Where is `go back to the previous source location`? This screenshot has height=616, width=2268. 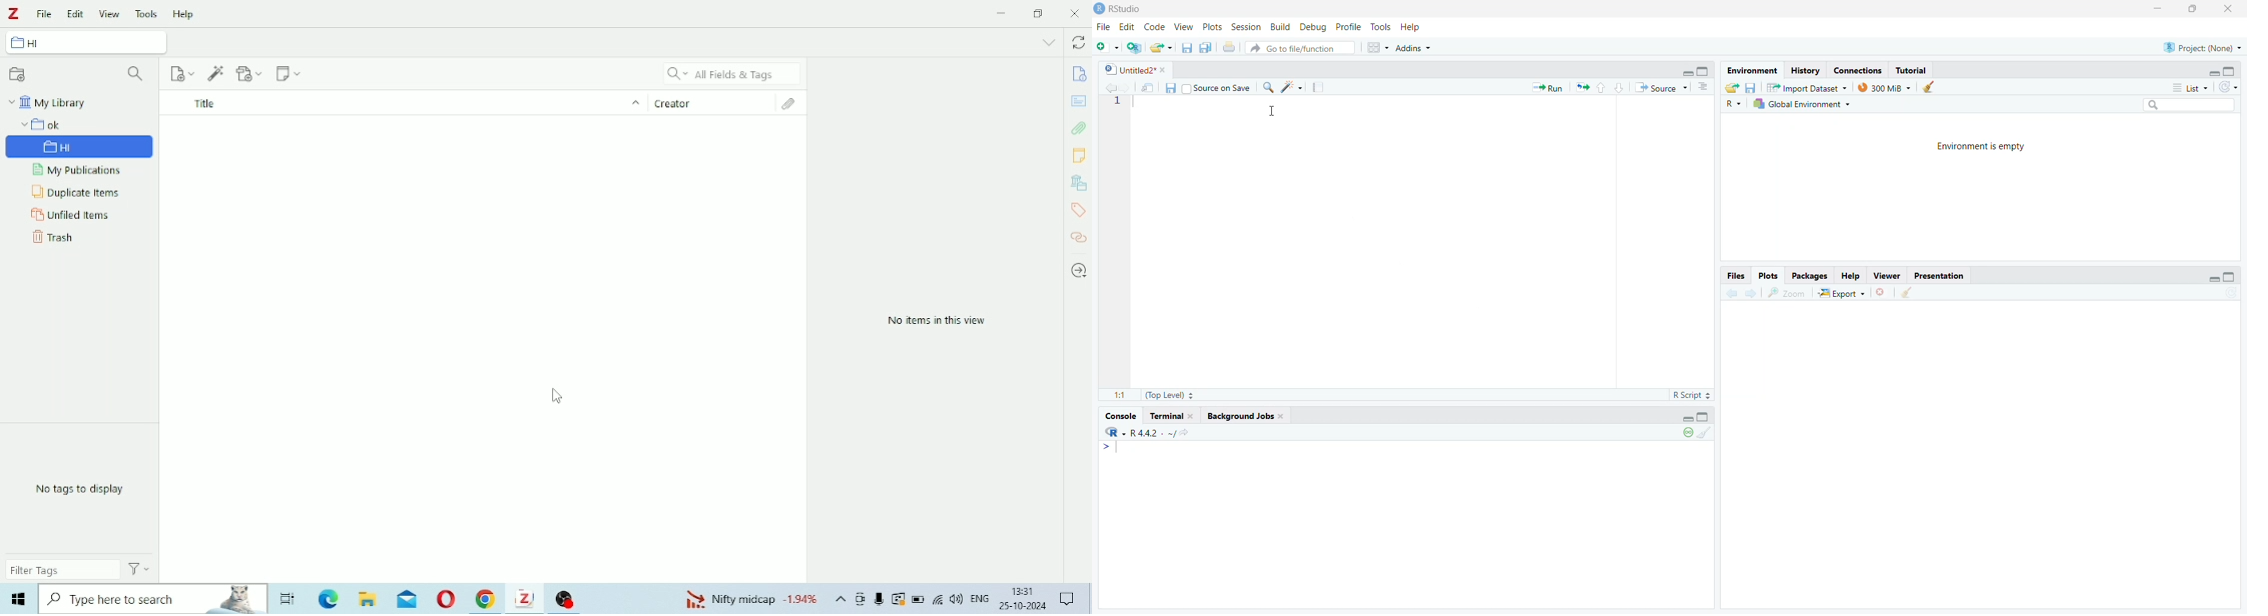 go back to the previous source location is located at coordinates (1108, 88).